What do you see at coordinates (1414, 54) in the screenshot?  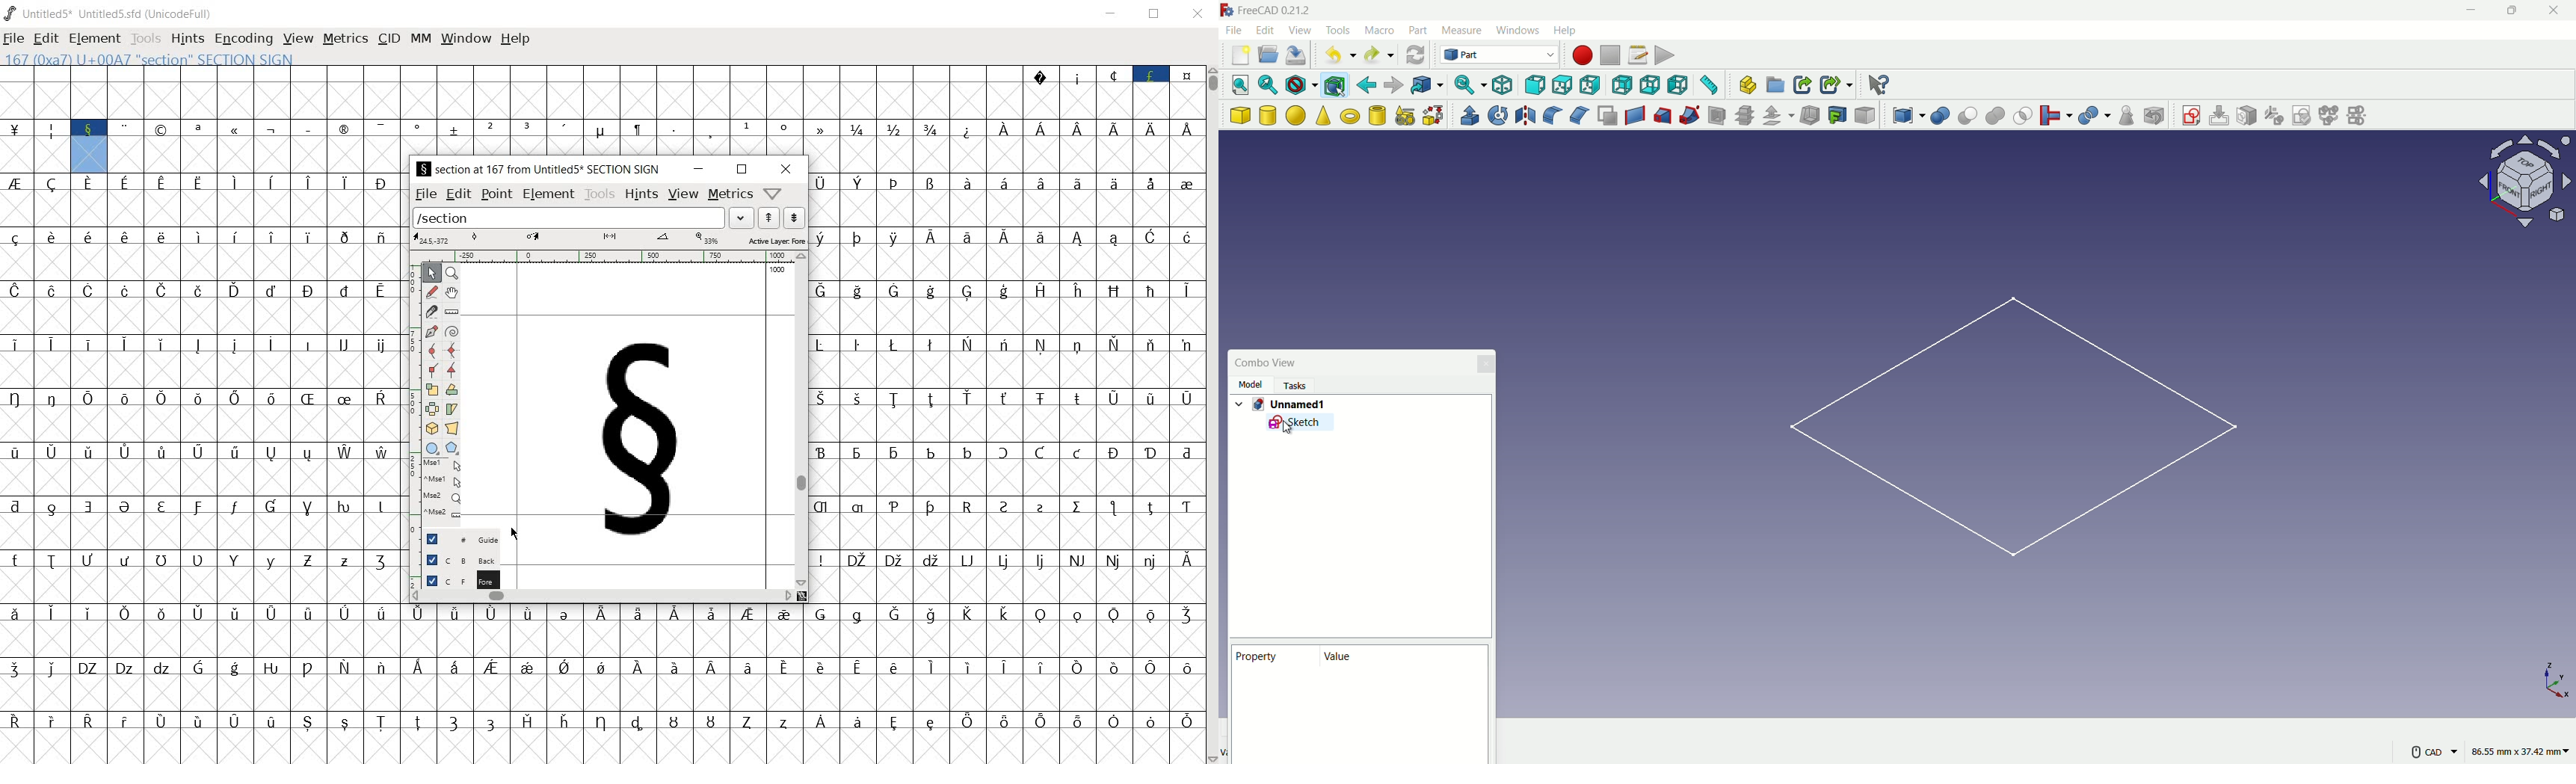 I see `refresh` at bounding box center [1414, 54].